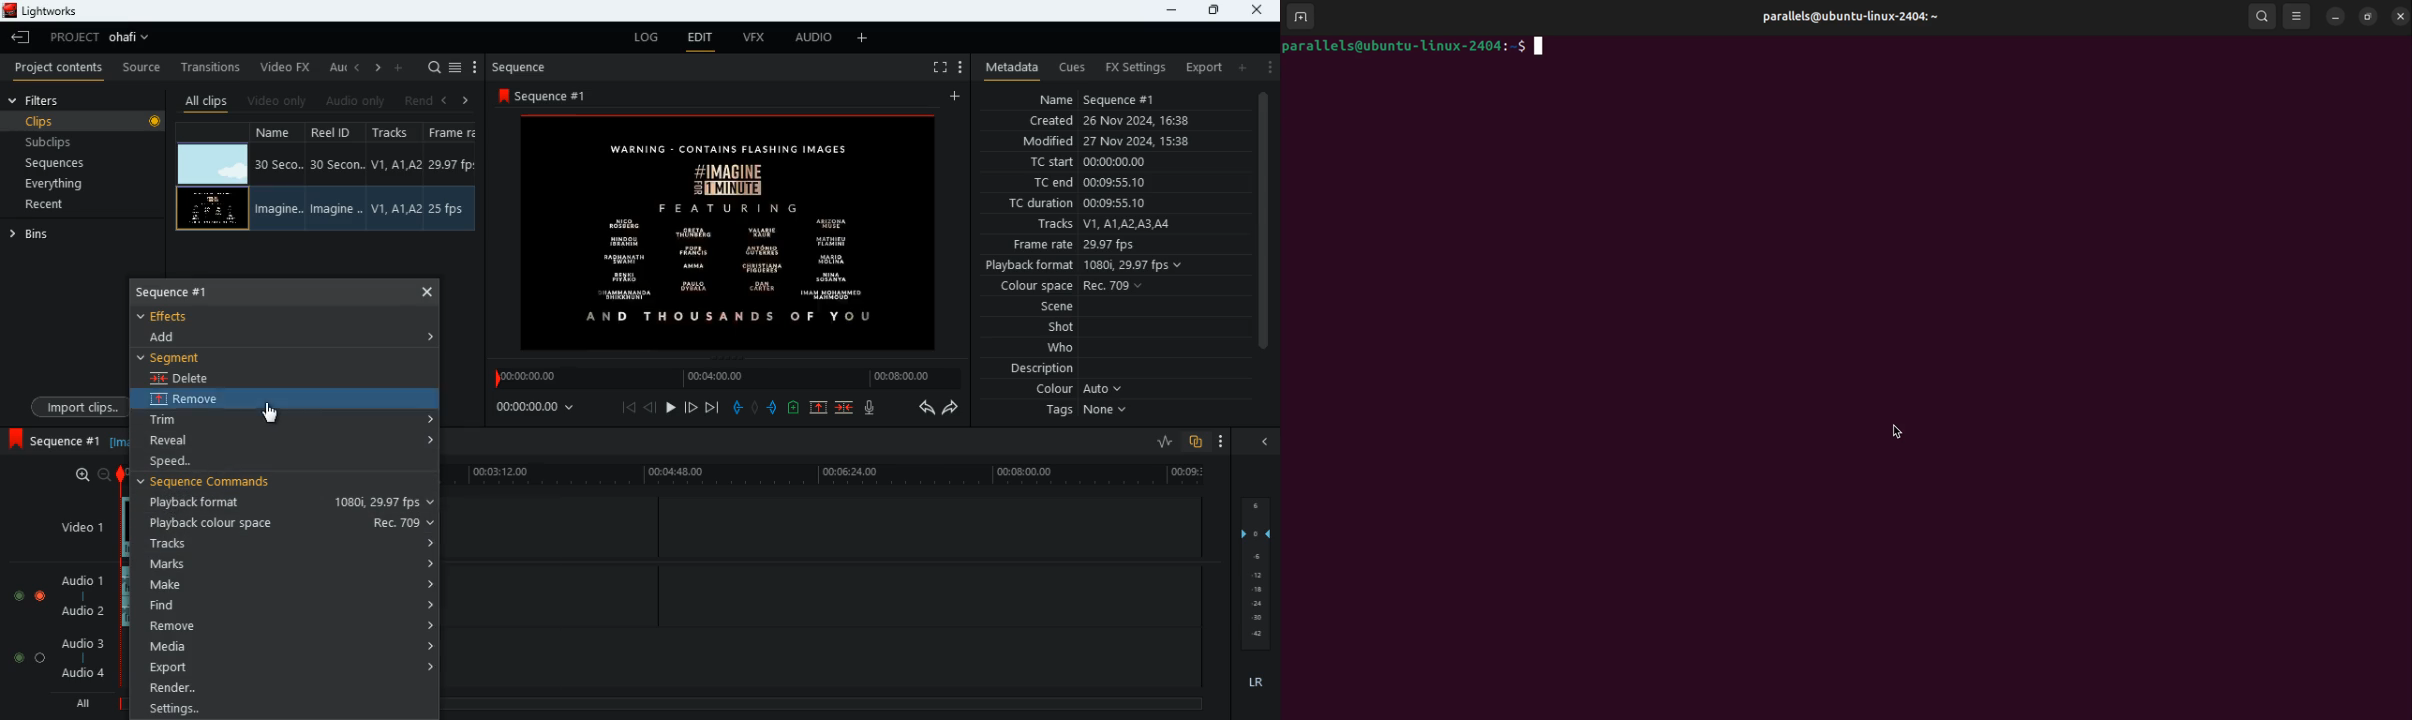  Describe the element at coordinates (1195, 441) in the screenshot. I see `overlap` at that location.